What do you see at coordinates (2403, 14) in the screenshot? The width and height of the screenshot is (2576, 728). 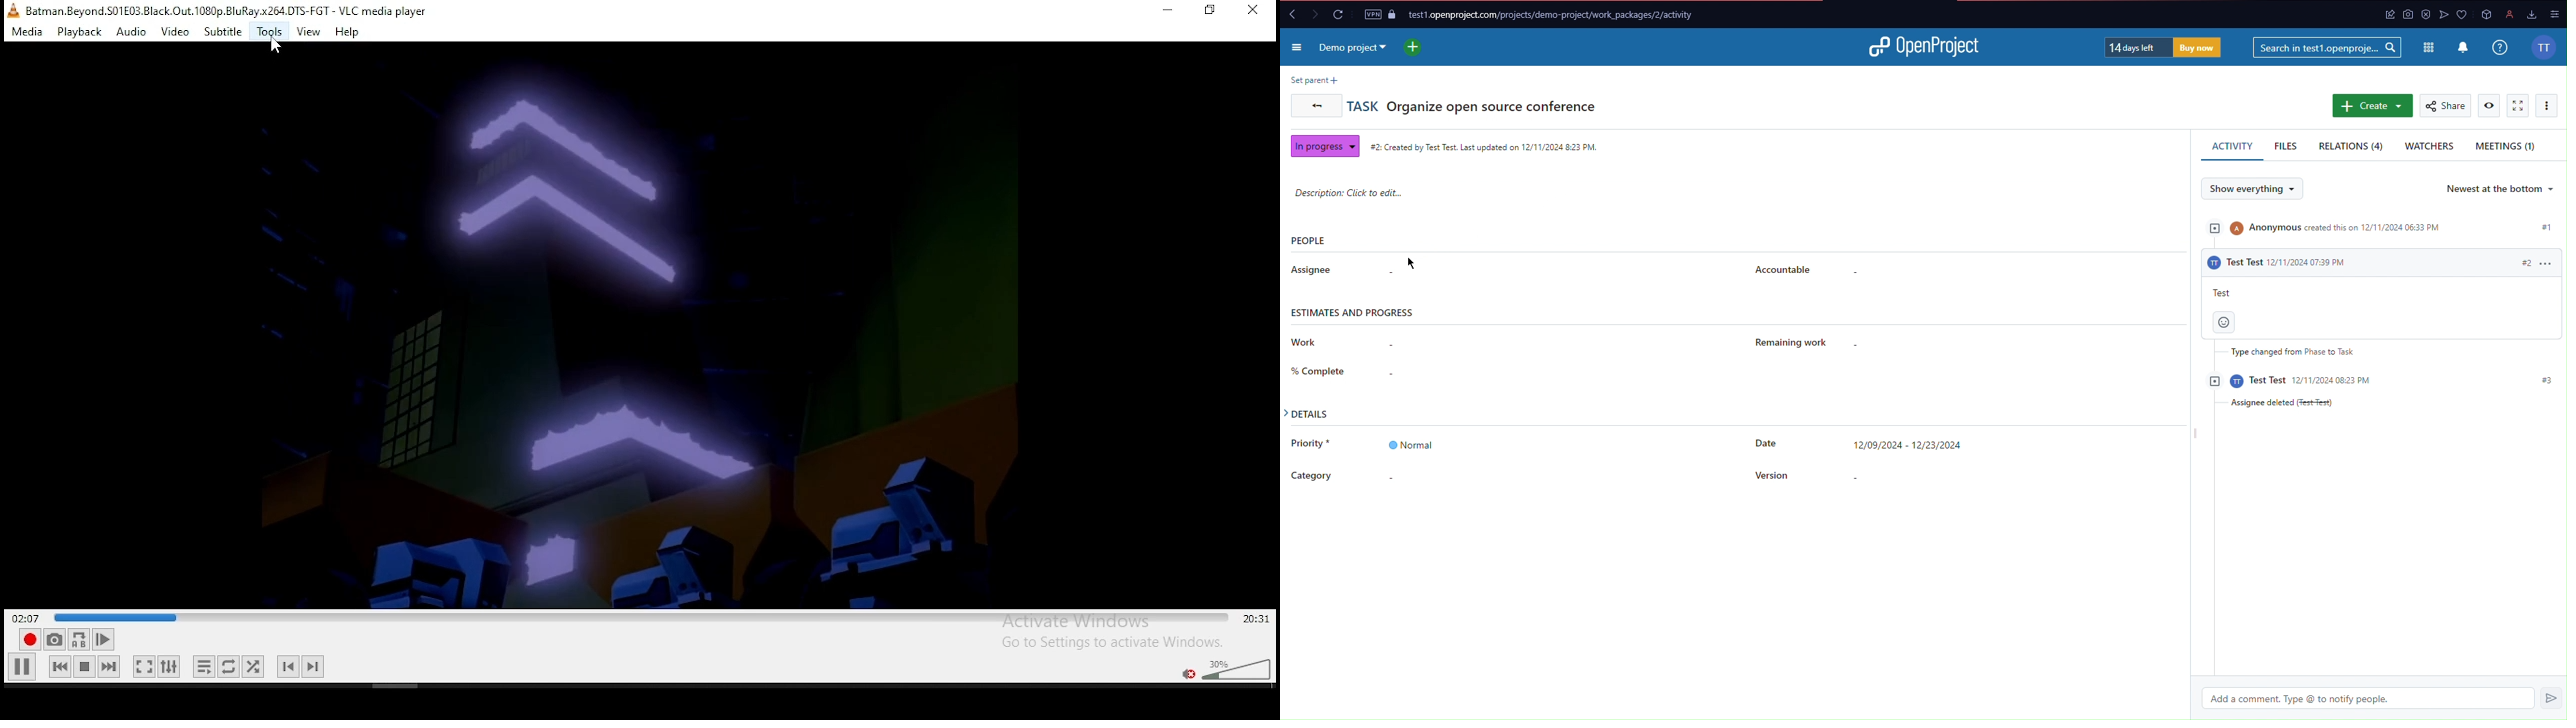 I see `app icon` at bounding box center [2403, 14].